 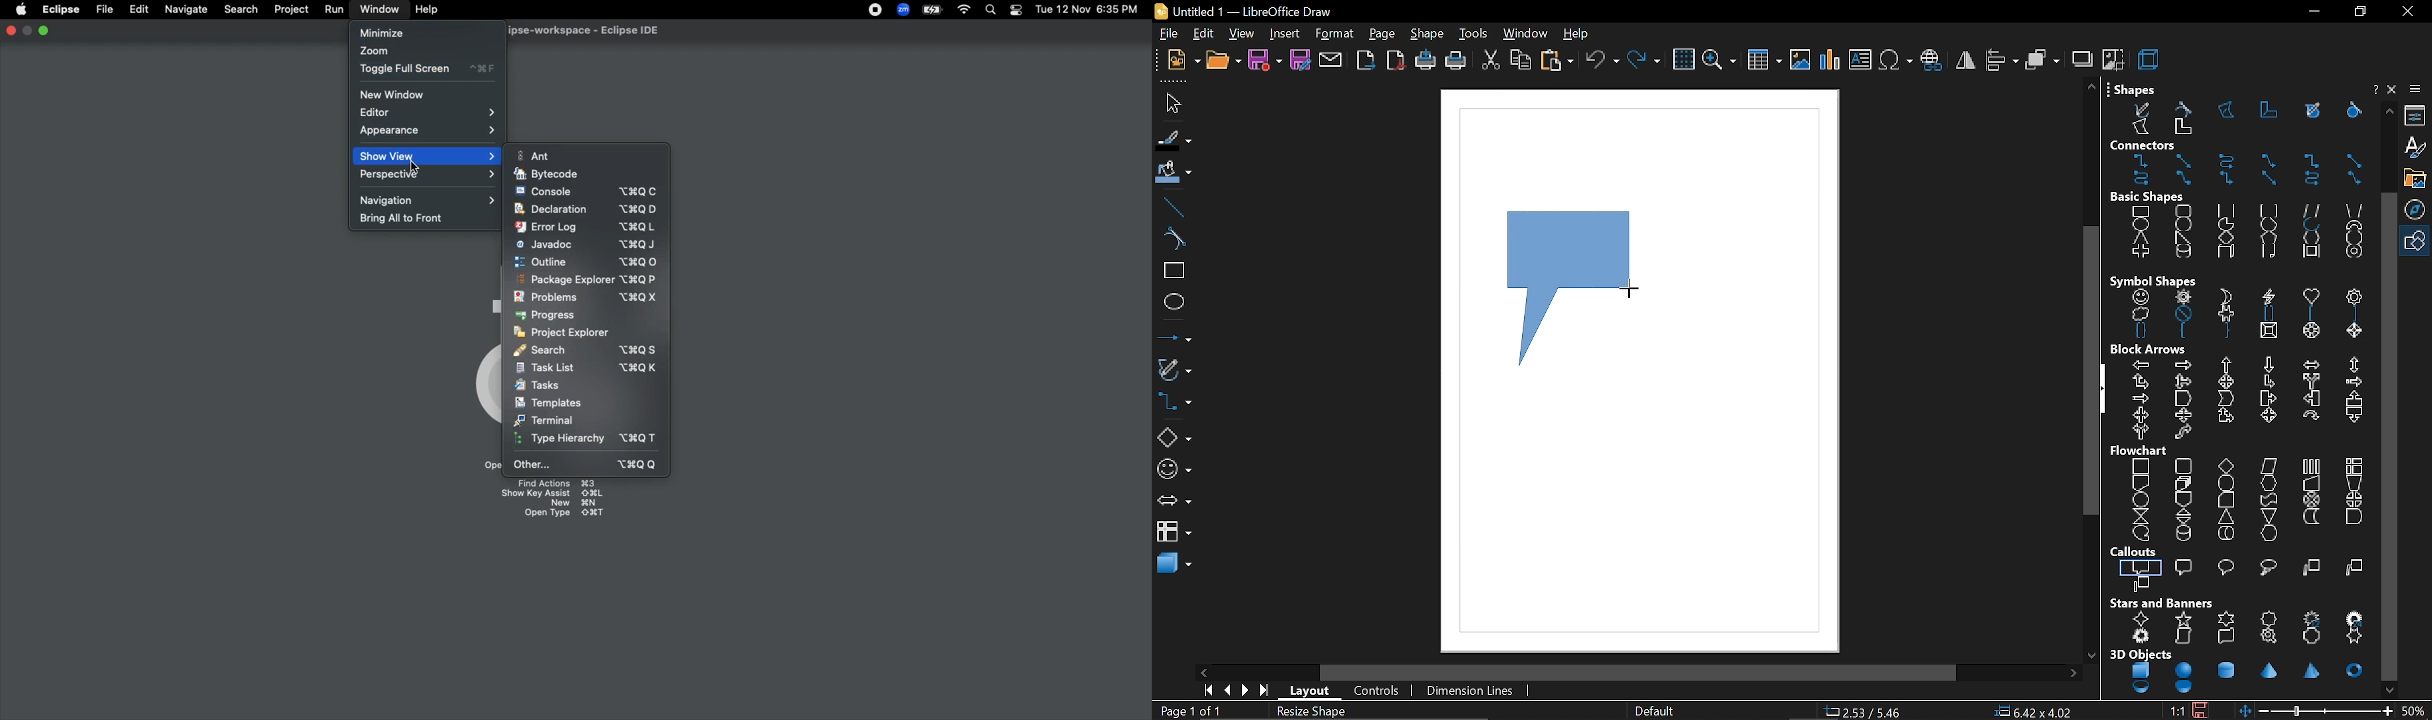 What do you see at coordinates (1426, 62) in the screenshot?
I see `print directly` at bounding box center [1426, 62].